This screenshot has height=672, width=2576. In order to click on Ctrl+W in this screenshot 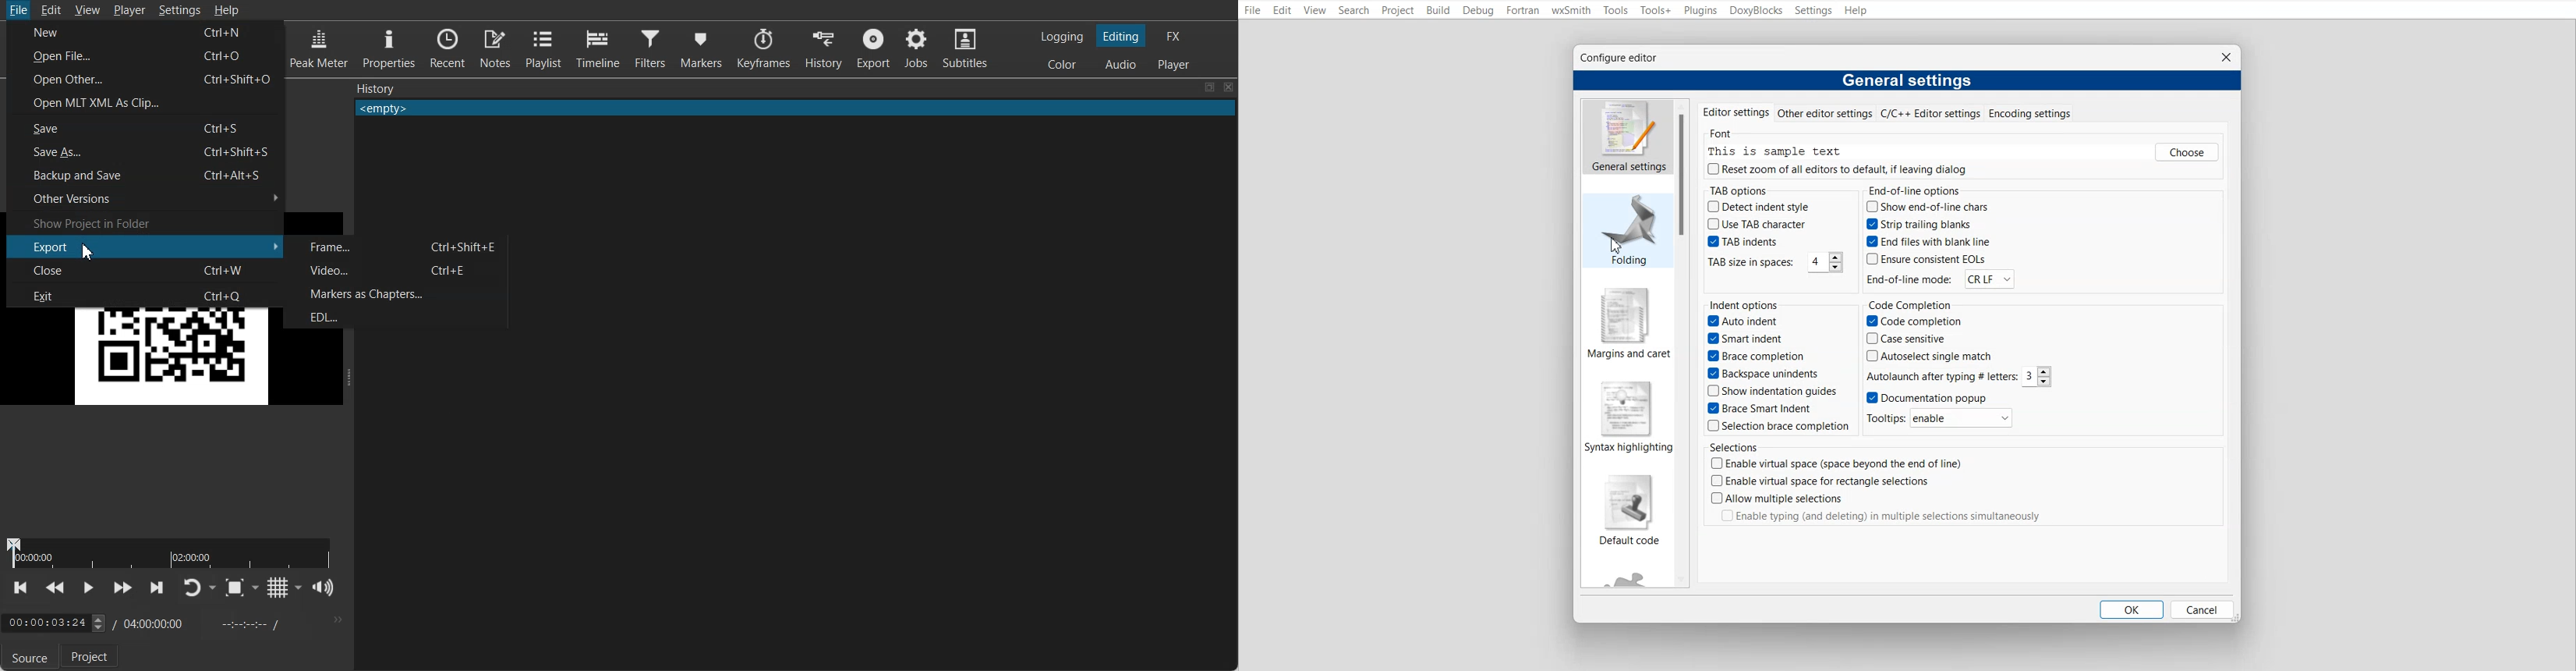, I will do `click(226, 269)`.